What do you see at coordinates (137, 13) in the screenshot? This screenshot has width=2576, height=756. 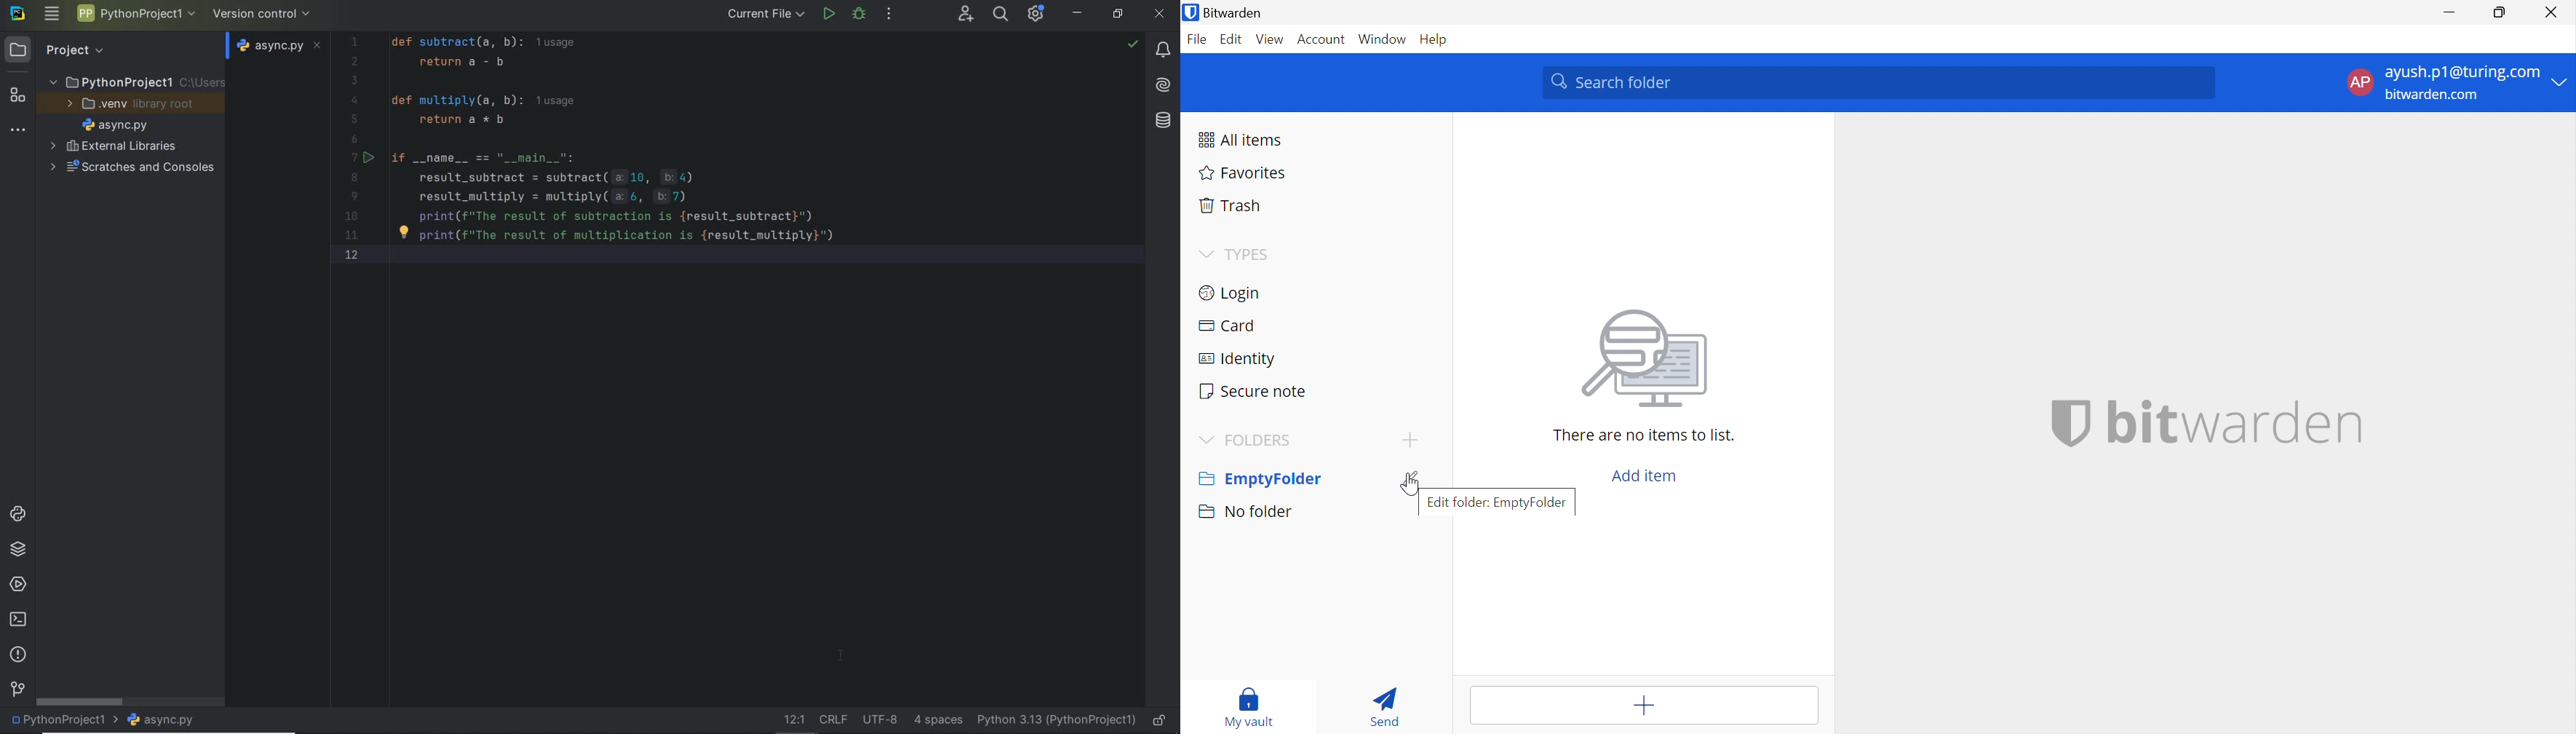 I see `project name` at bounding box center [137, 13].